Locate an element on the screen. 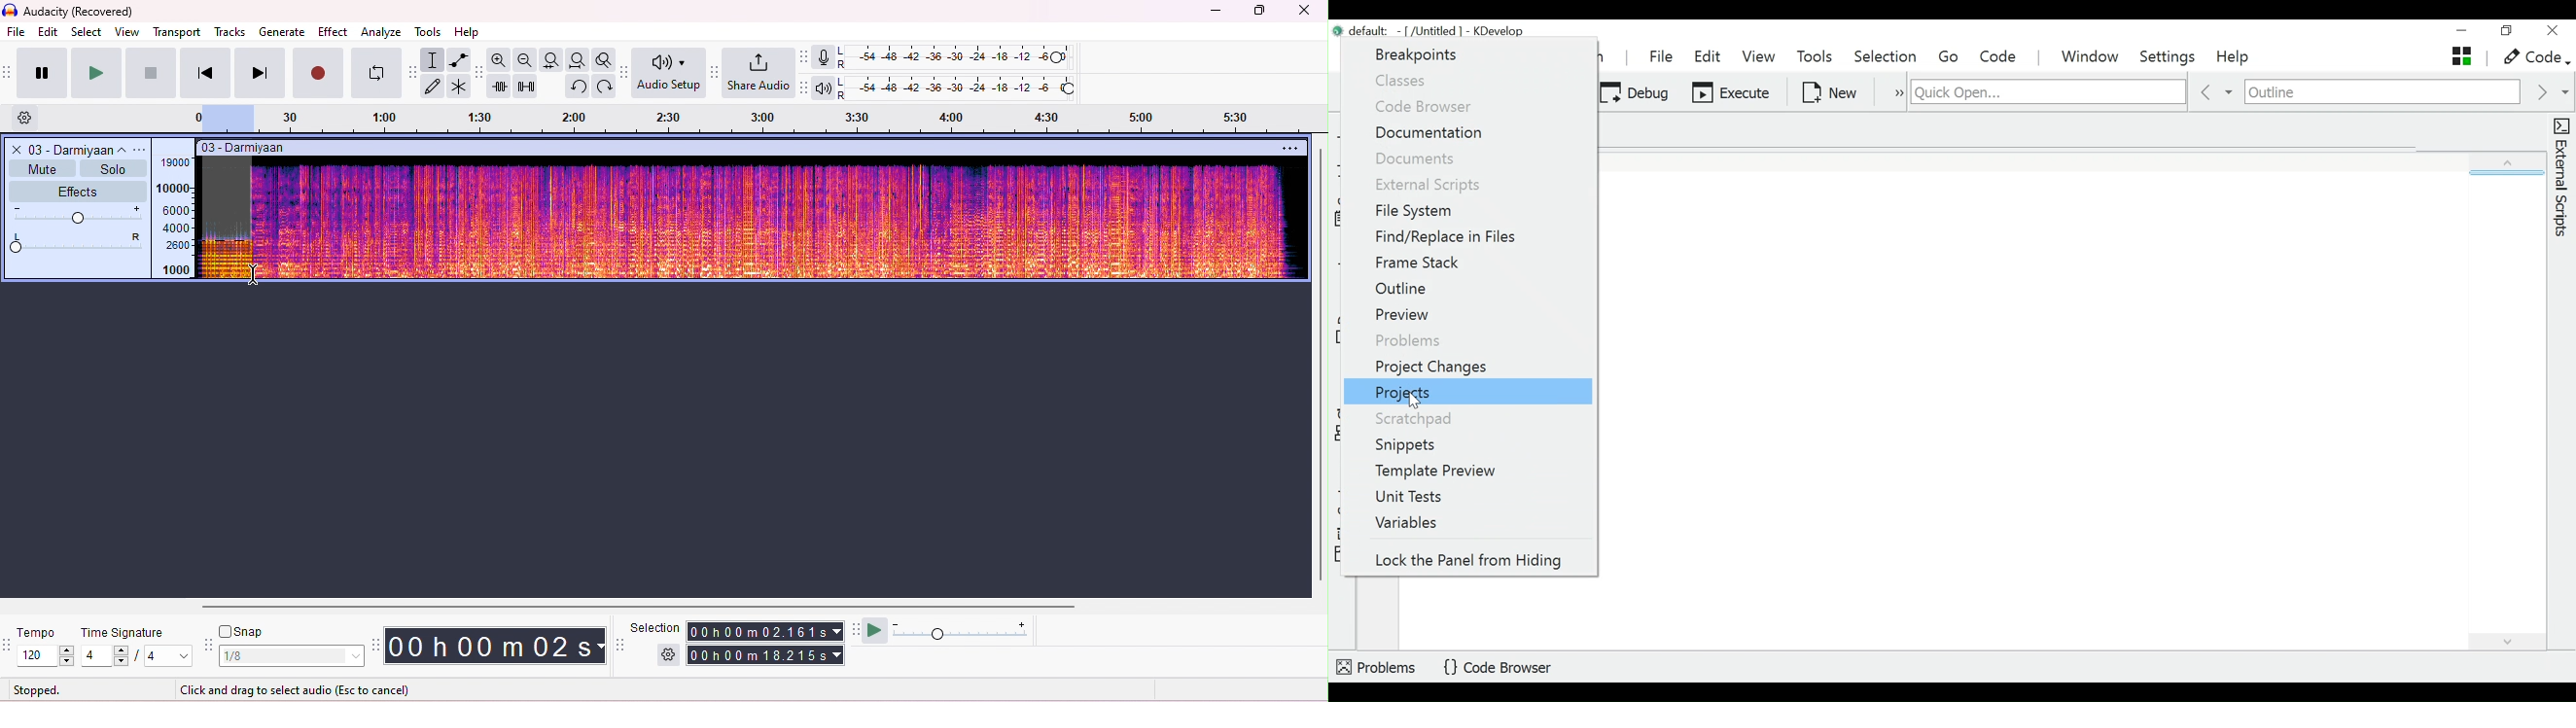 This screenshot has width=2576, height=728. frequency is located at coordinates (176, 218).